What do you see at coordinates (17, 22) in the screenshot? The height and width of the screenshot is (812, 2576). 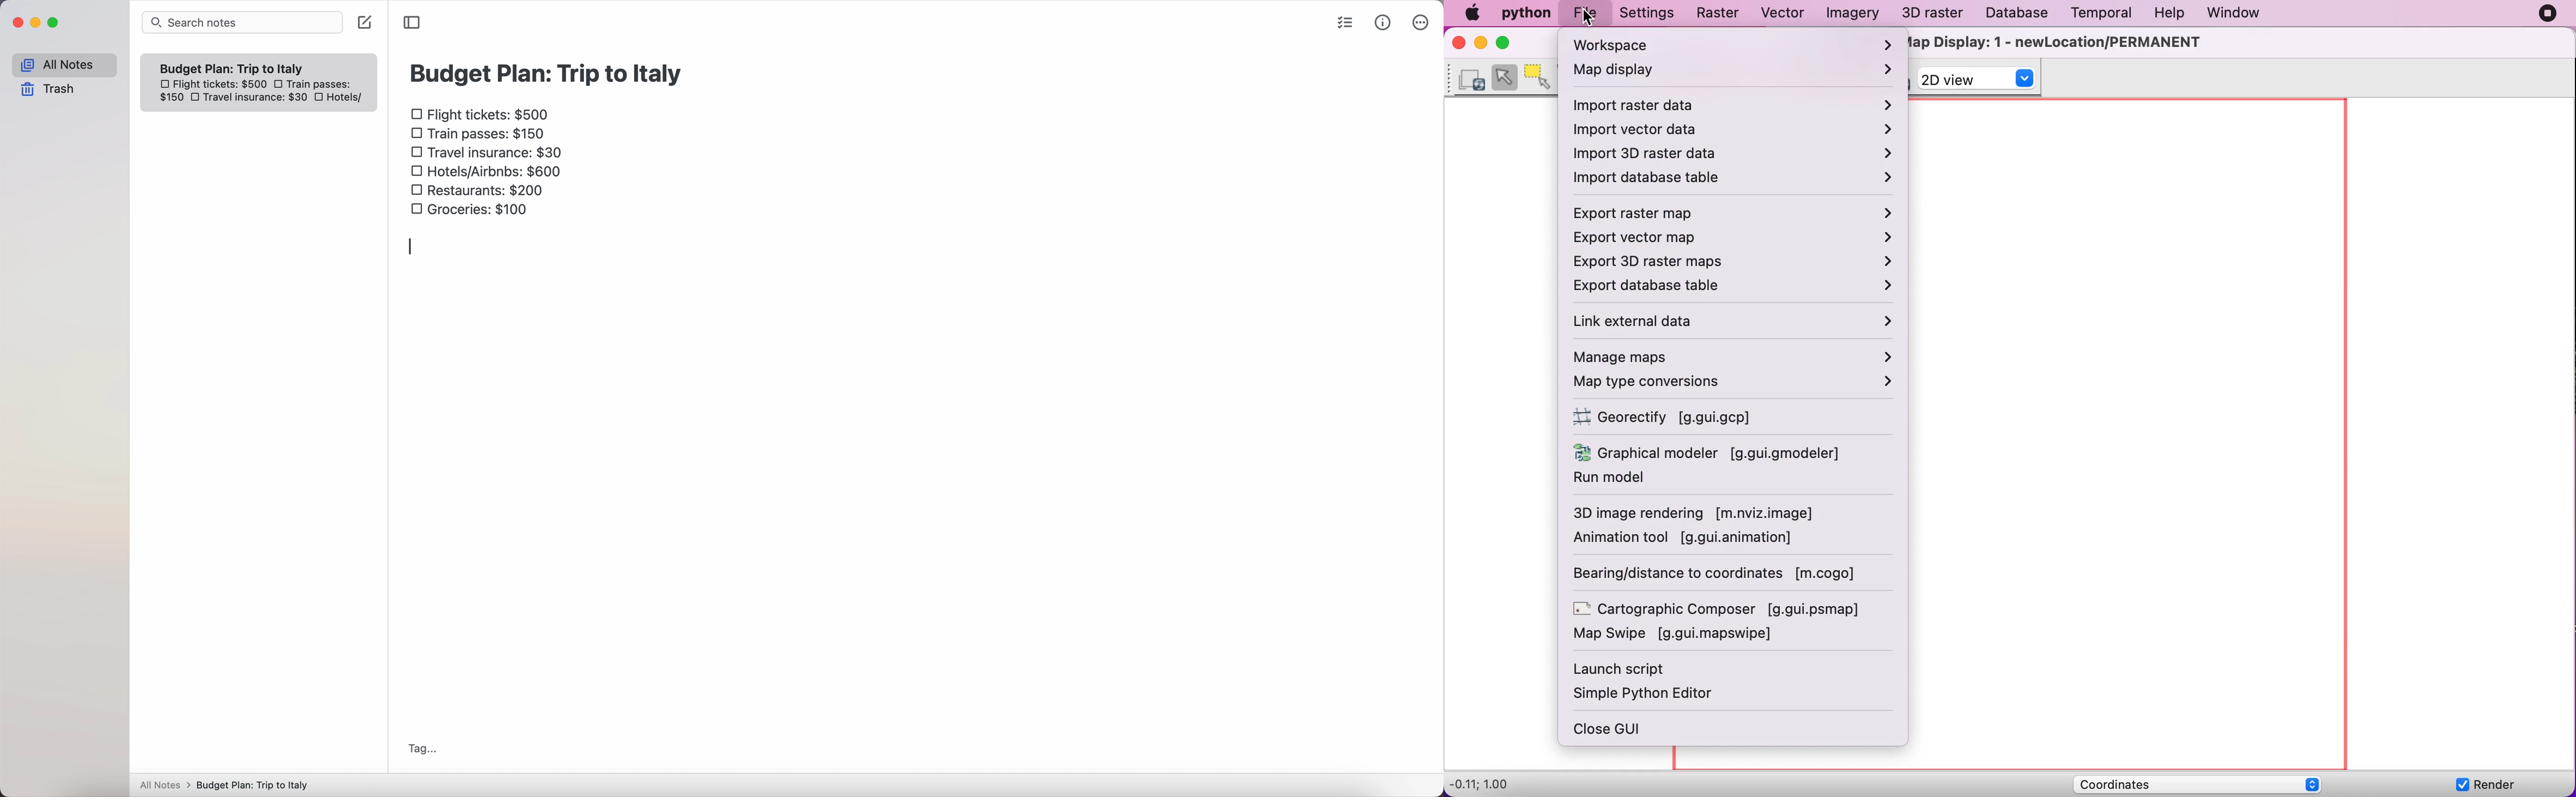 I see `close Simplenote` at bounding box center [17, 22].